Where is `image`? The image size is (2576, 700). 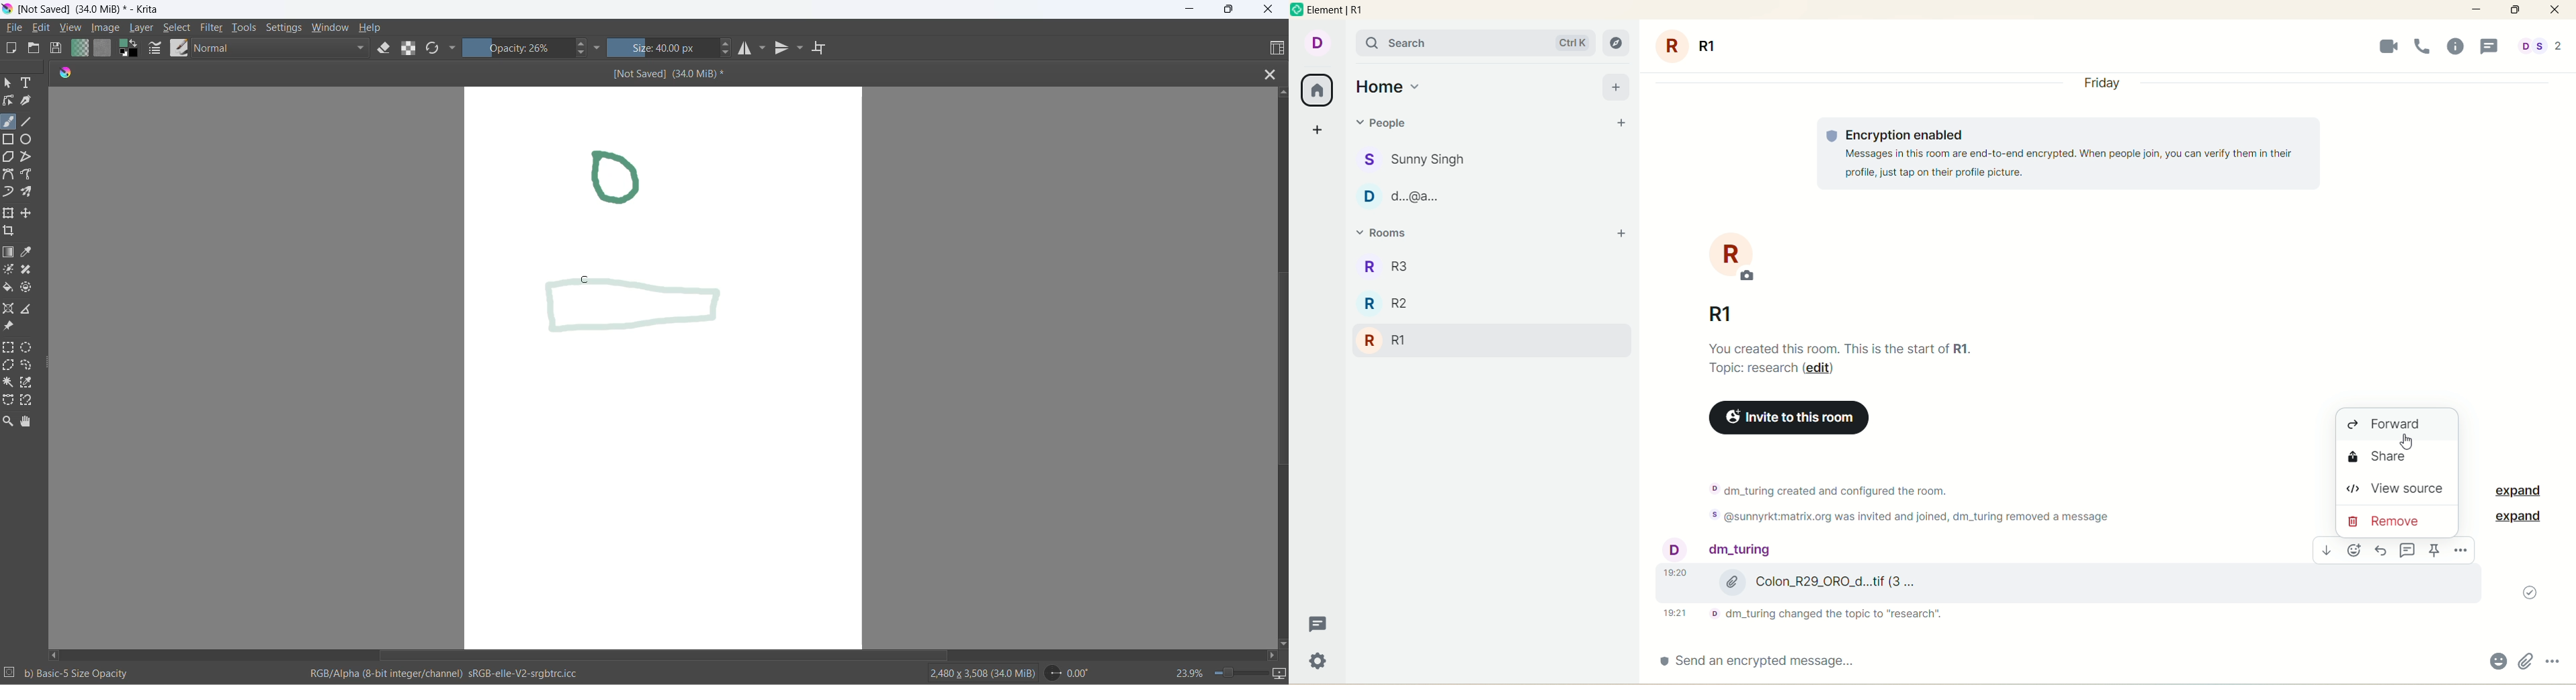
image is located at coordinates (2071, 583).